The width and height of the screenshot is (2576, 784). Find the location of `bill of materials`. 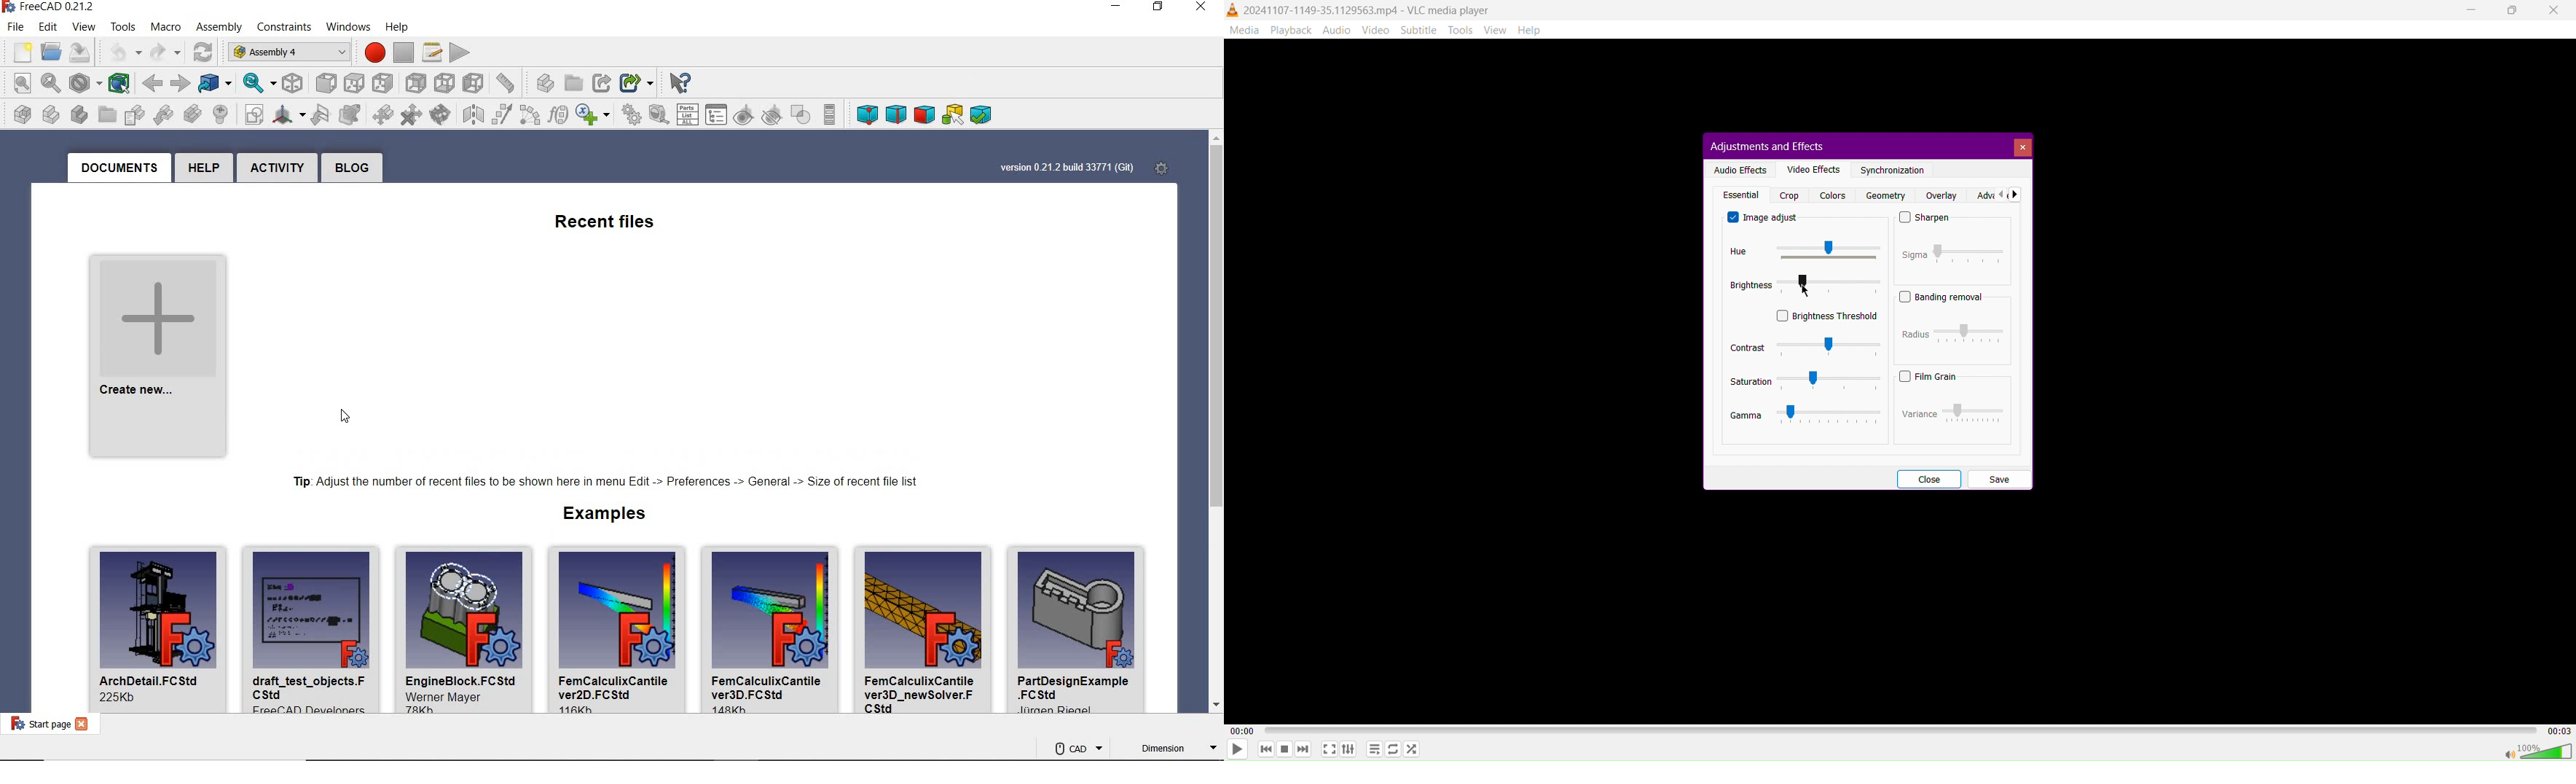

bill of materials is located at coordinates (688, 115).